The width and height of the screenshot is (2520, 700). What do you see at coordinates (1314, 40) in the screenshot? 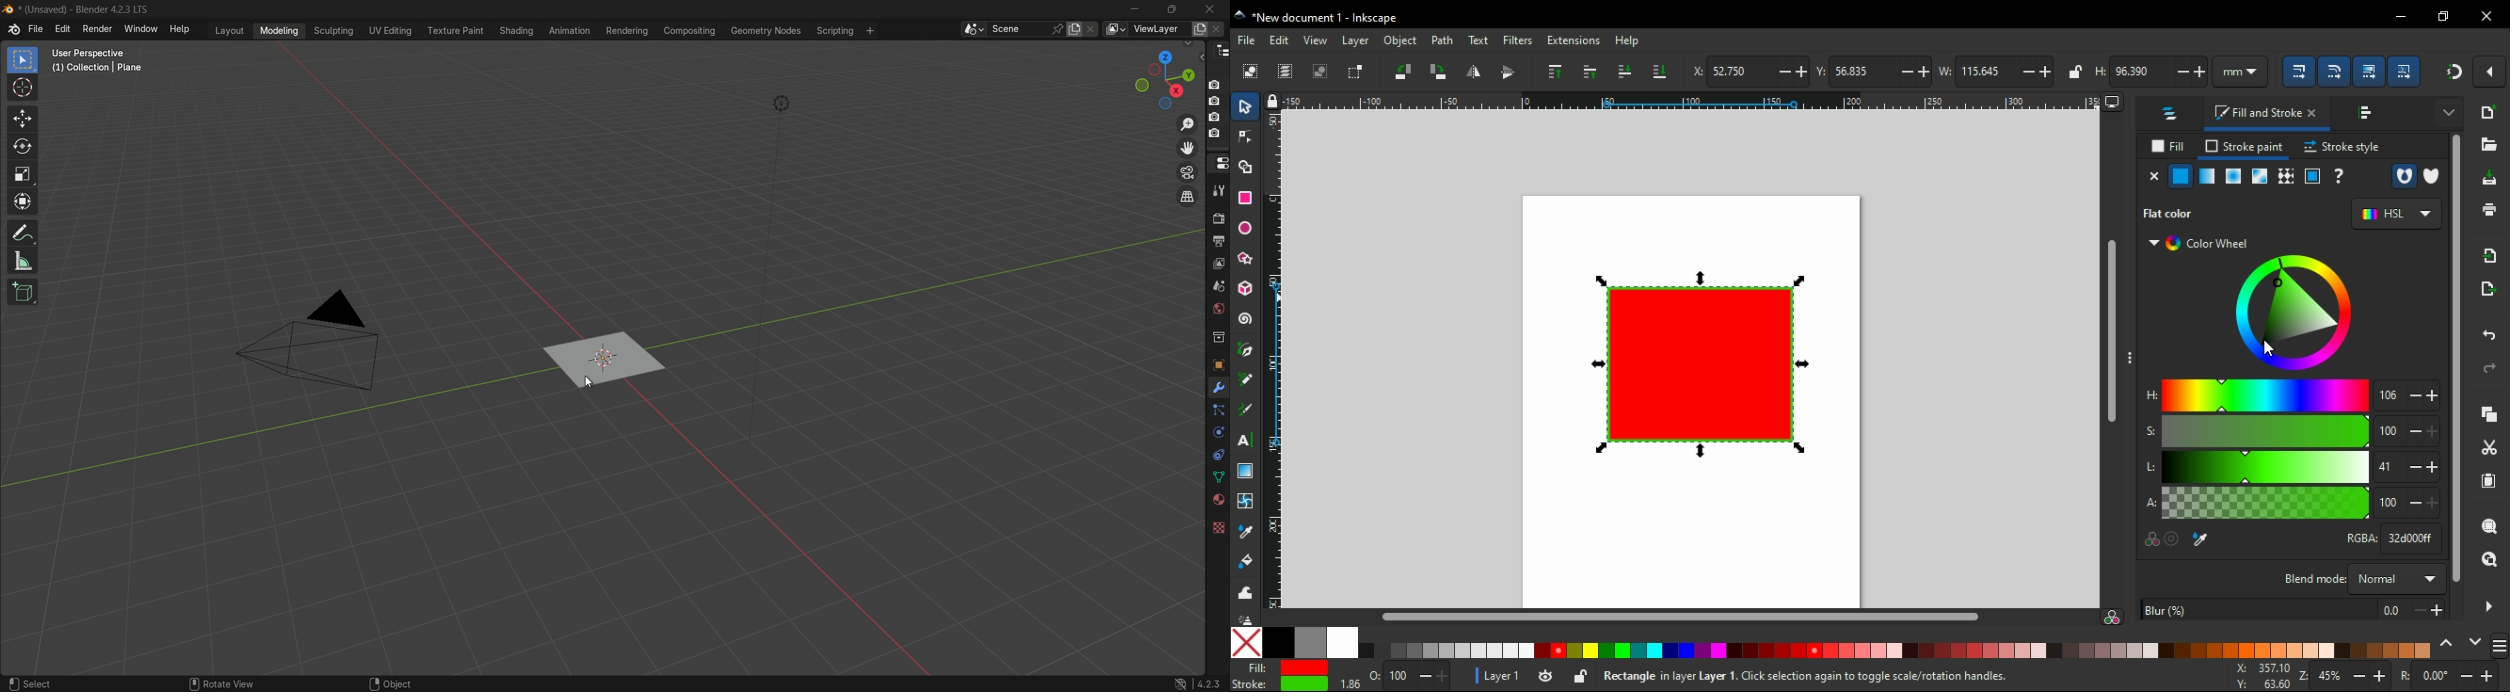
I see `view` at bounding box center [1314, 40].